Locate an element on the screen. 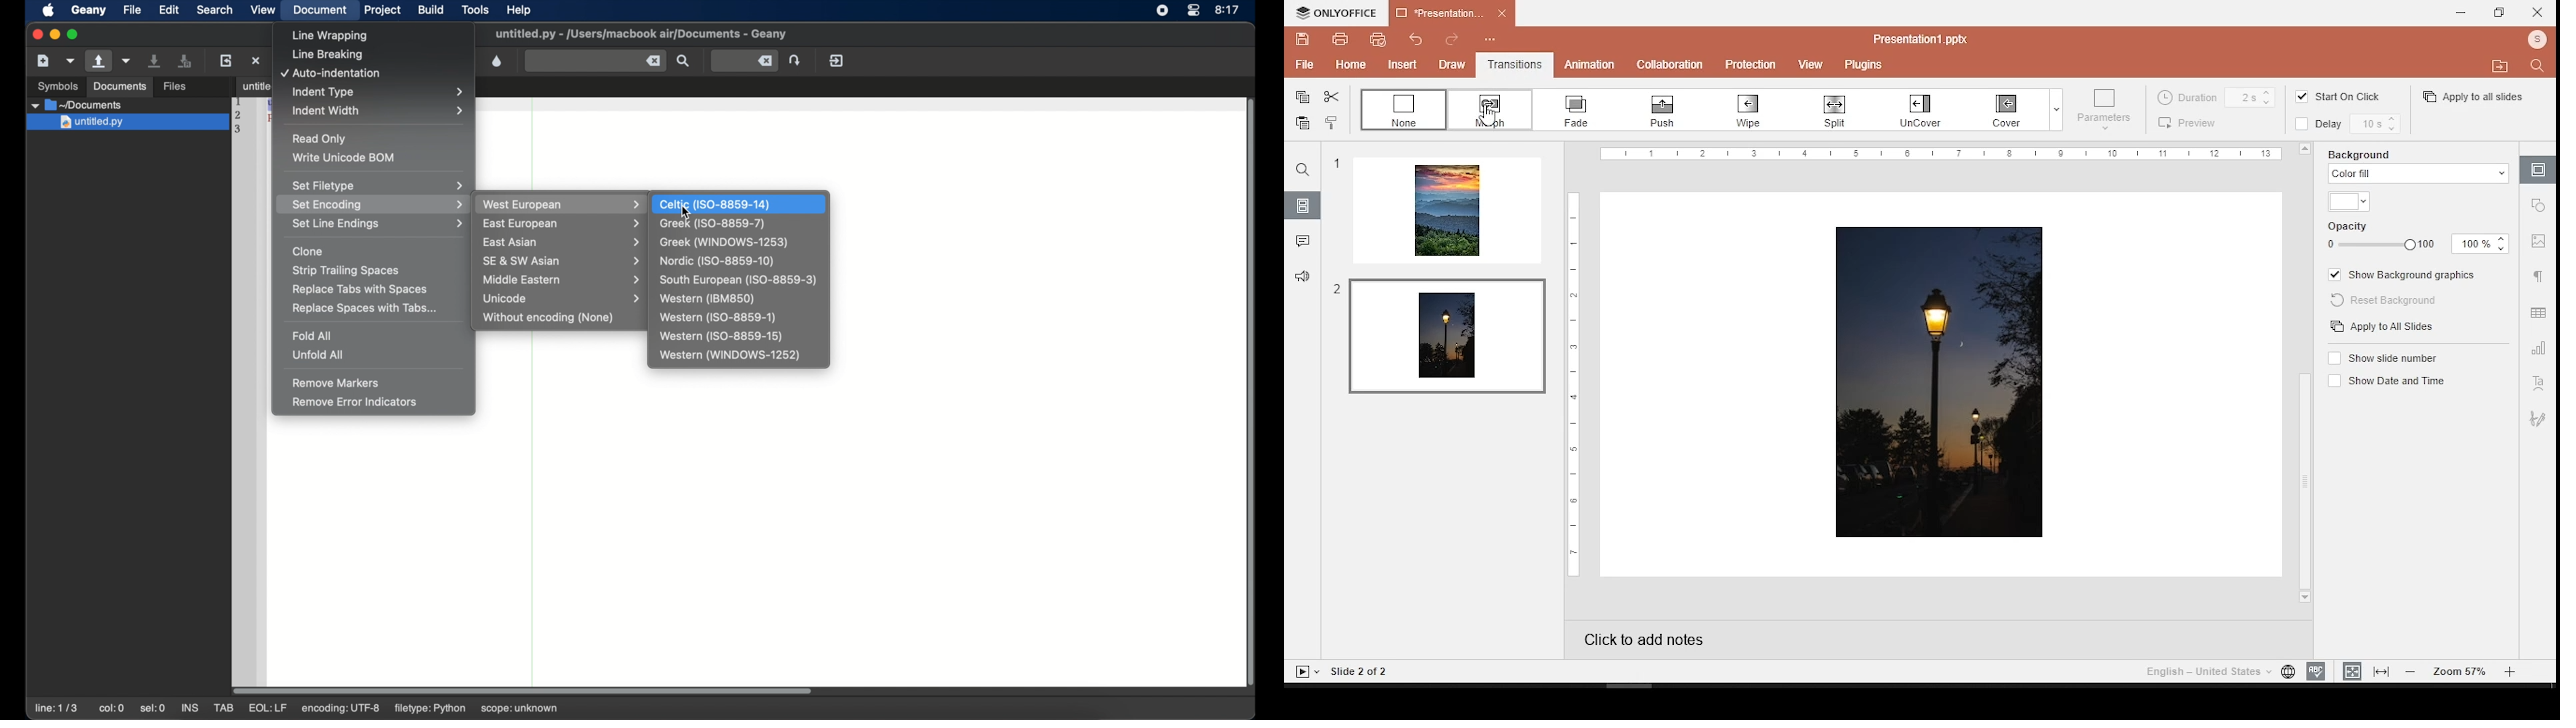 The width and height of the screenshot is (2576, 728). screen recorder icon is located at coordinates (1161, 11).